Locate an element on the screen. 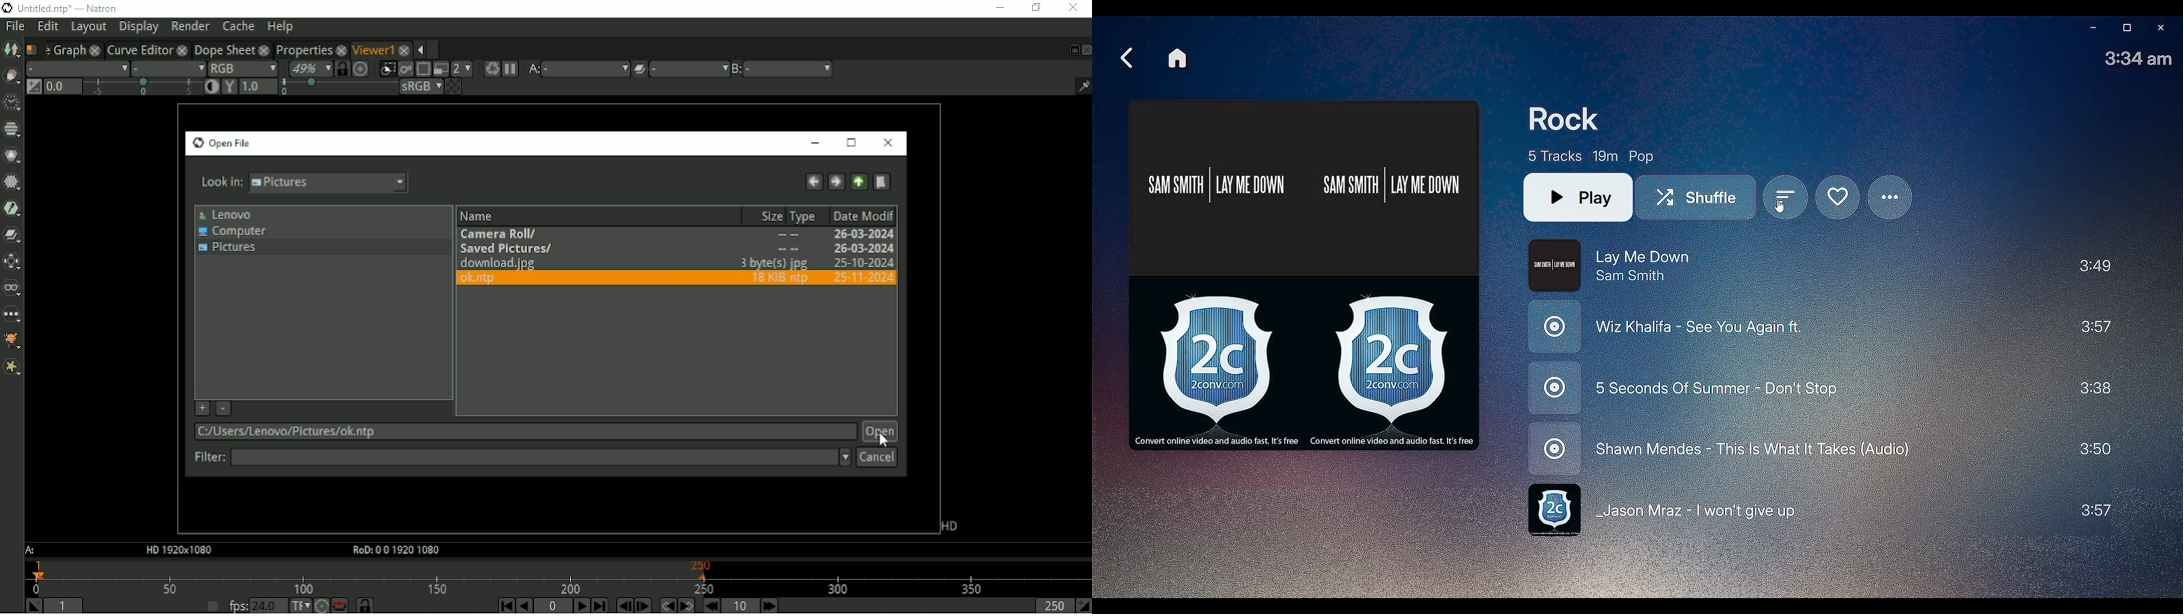 The image size is (2184, 616). Enables the region of interest that enables the portion of the viewer that is kept updated is located at coordinates (422, 69).